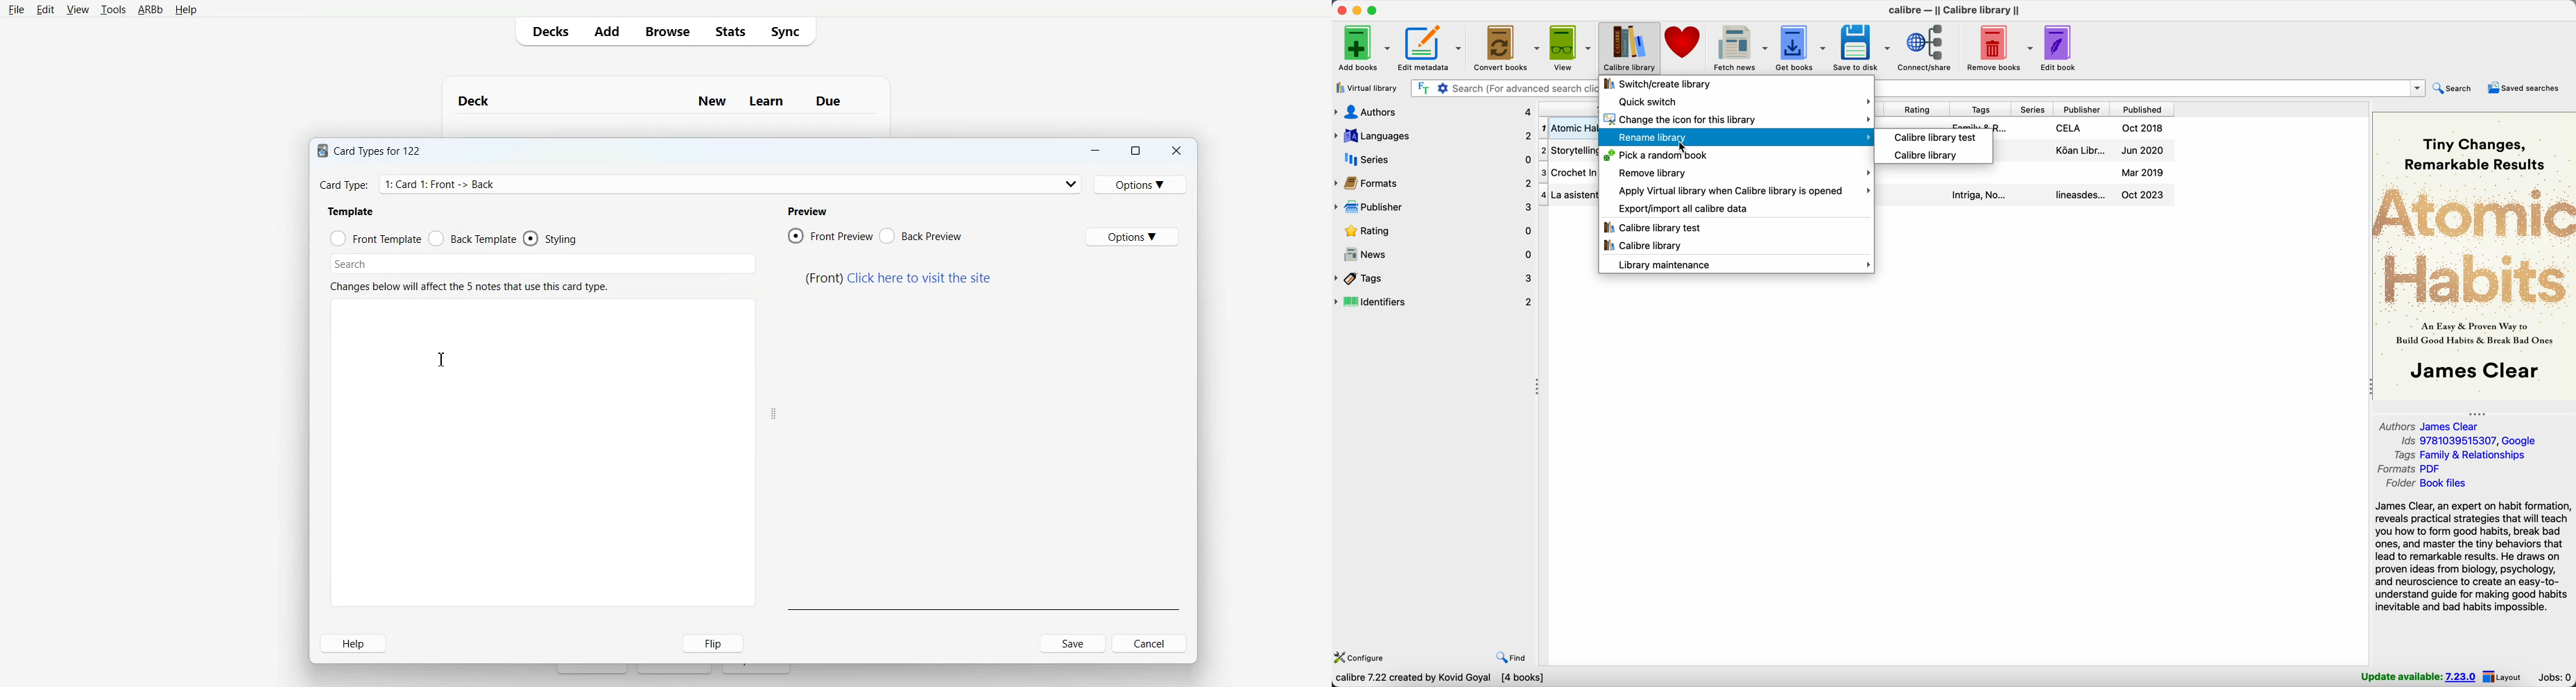  Describe the element at coordinates (830, 235) in the screenshot. I see `Front Preview` at that location.